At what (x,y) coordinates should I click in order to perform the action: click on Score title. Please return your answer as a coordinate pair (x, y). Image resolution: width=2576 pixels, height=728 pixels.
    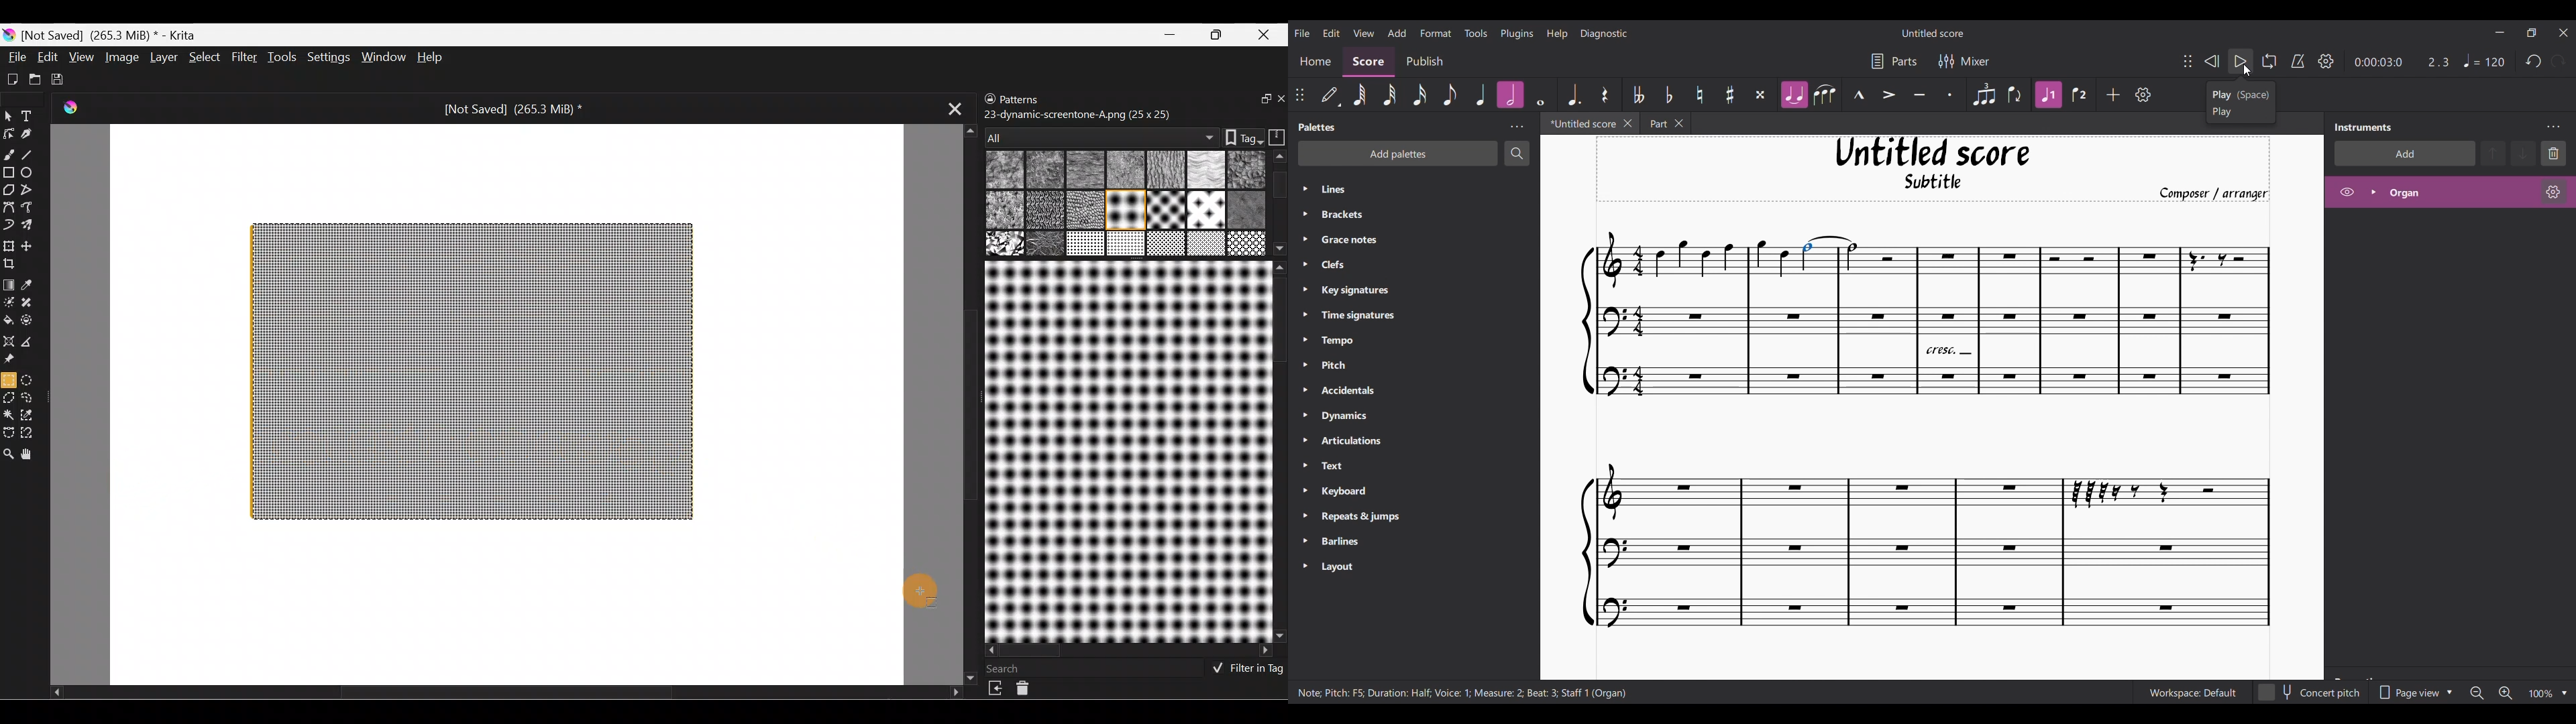
    Looking at the image, I should click on (1933, 33).